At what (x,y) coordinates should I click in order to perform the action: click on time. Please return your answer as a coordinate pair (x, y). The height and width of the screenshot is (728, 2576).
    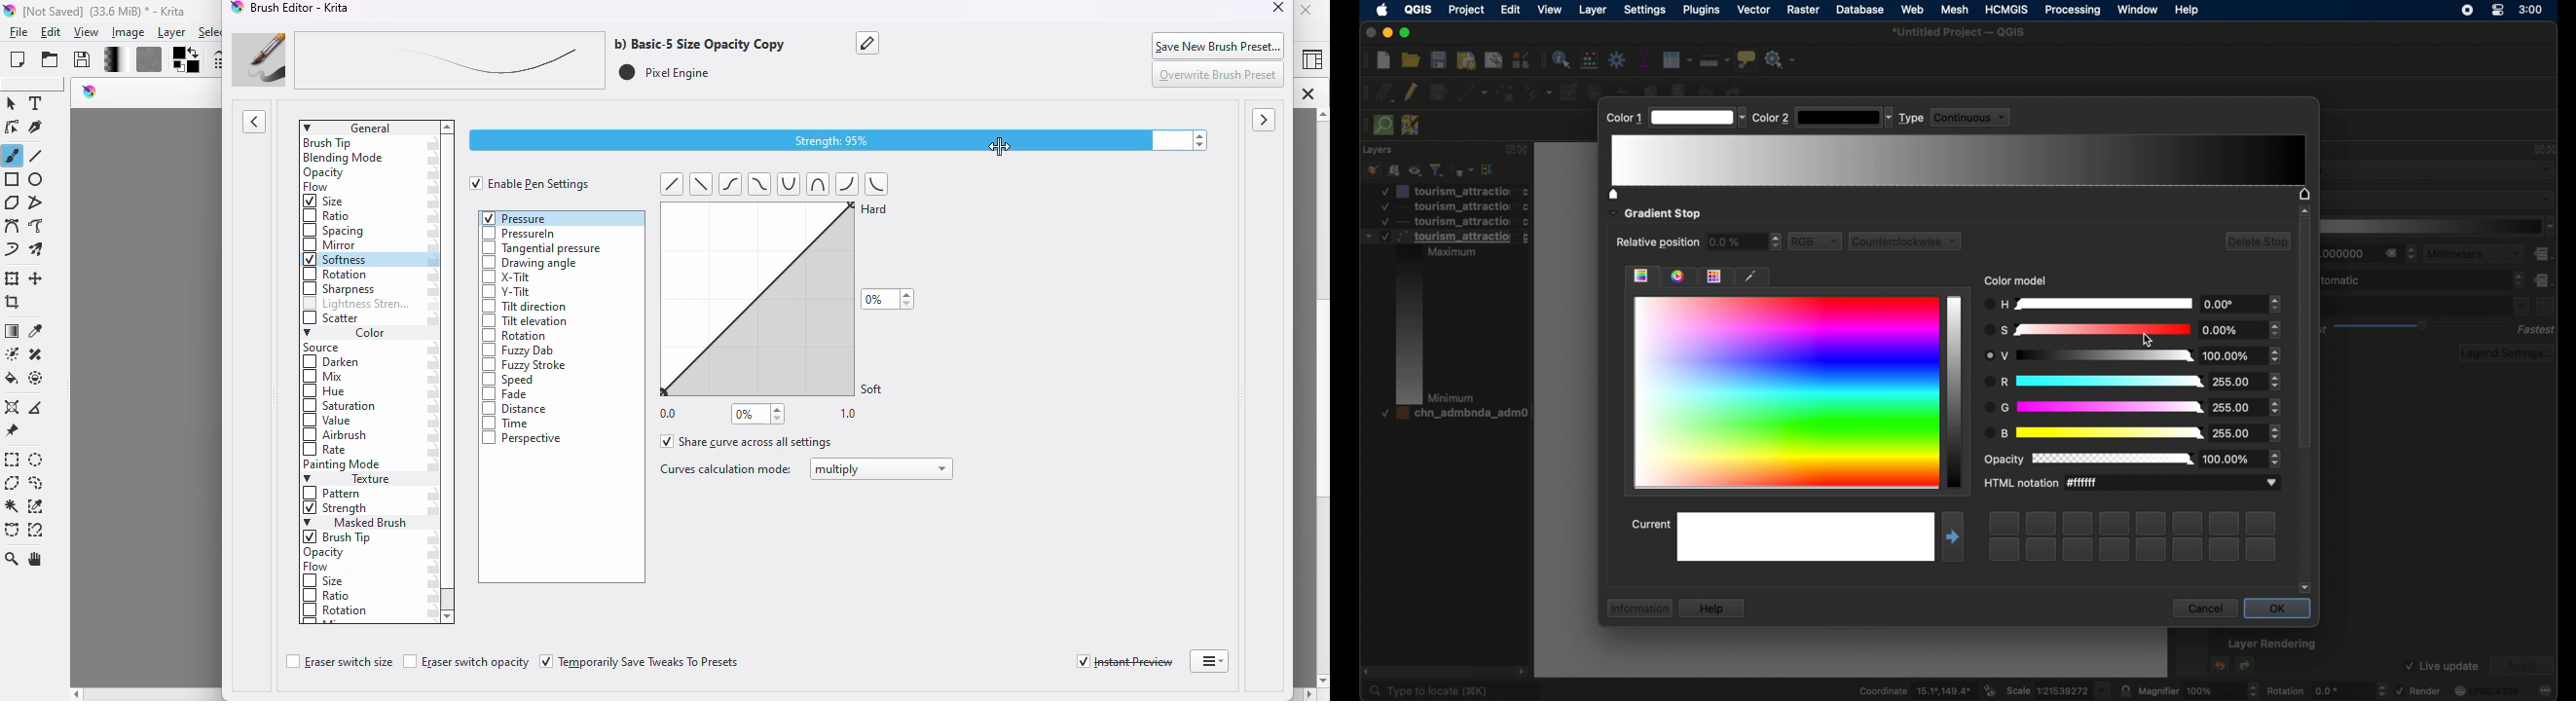
    Looking at the image, I should click on (509, 424).